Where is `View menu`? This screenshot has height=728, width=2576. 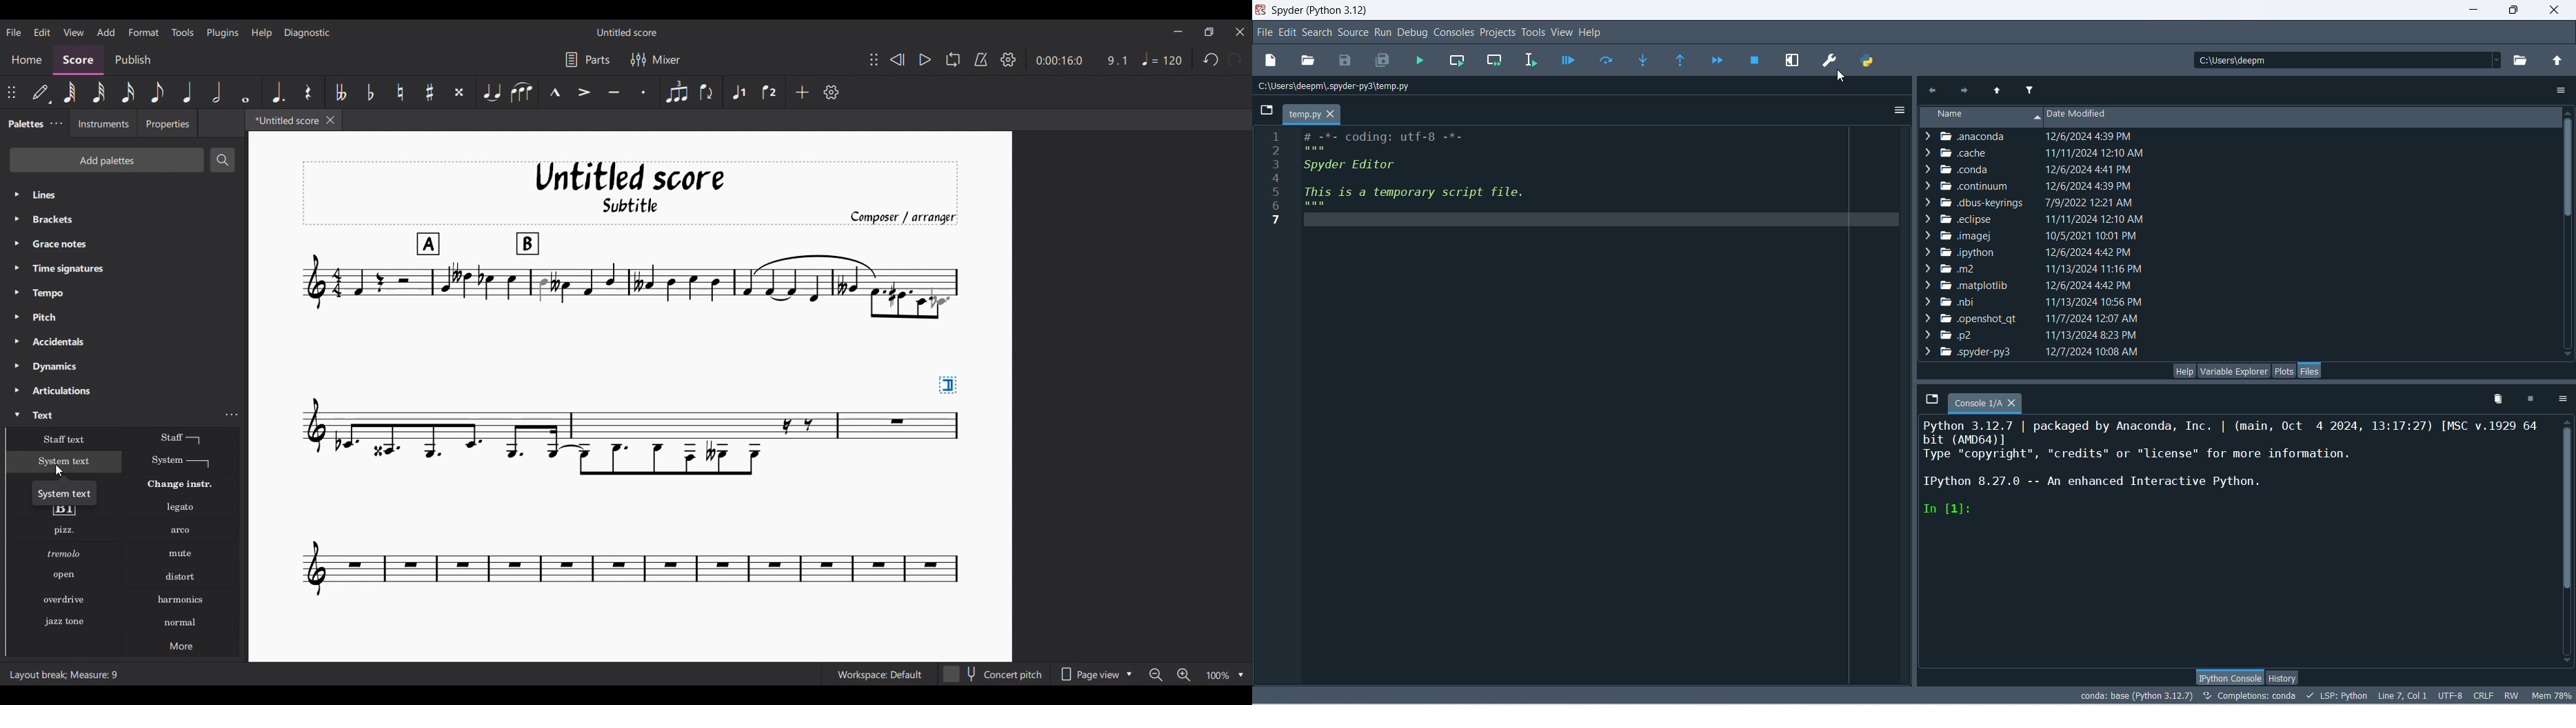 View menu is located at coordinates (74, 33).